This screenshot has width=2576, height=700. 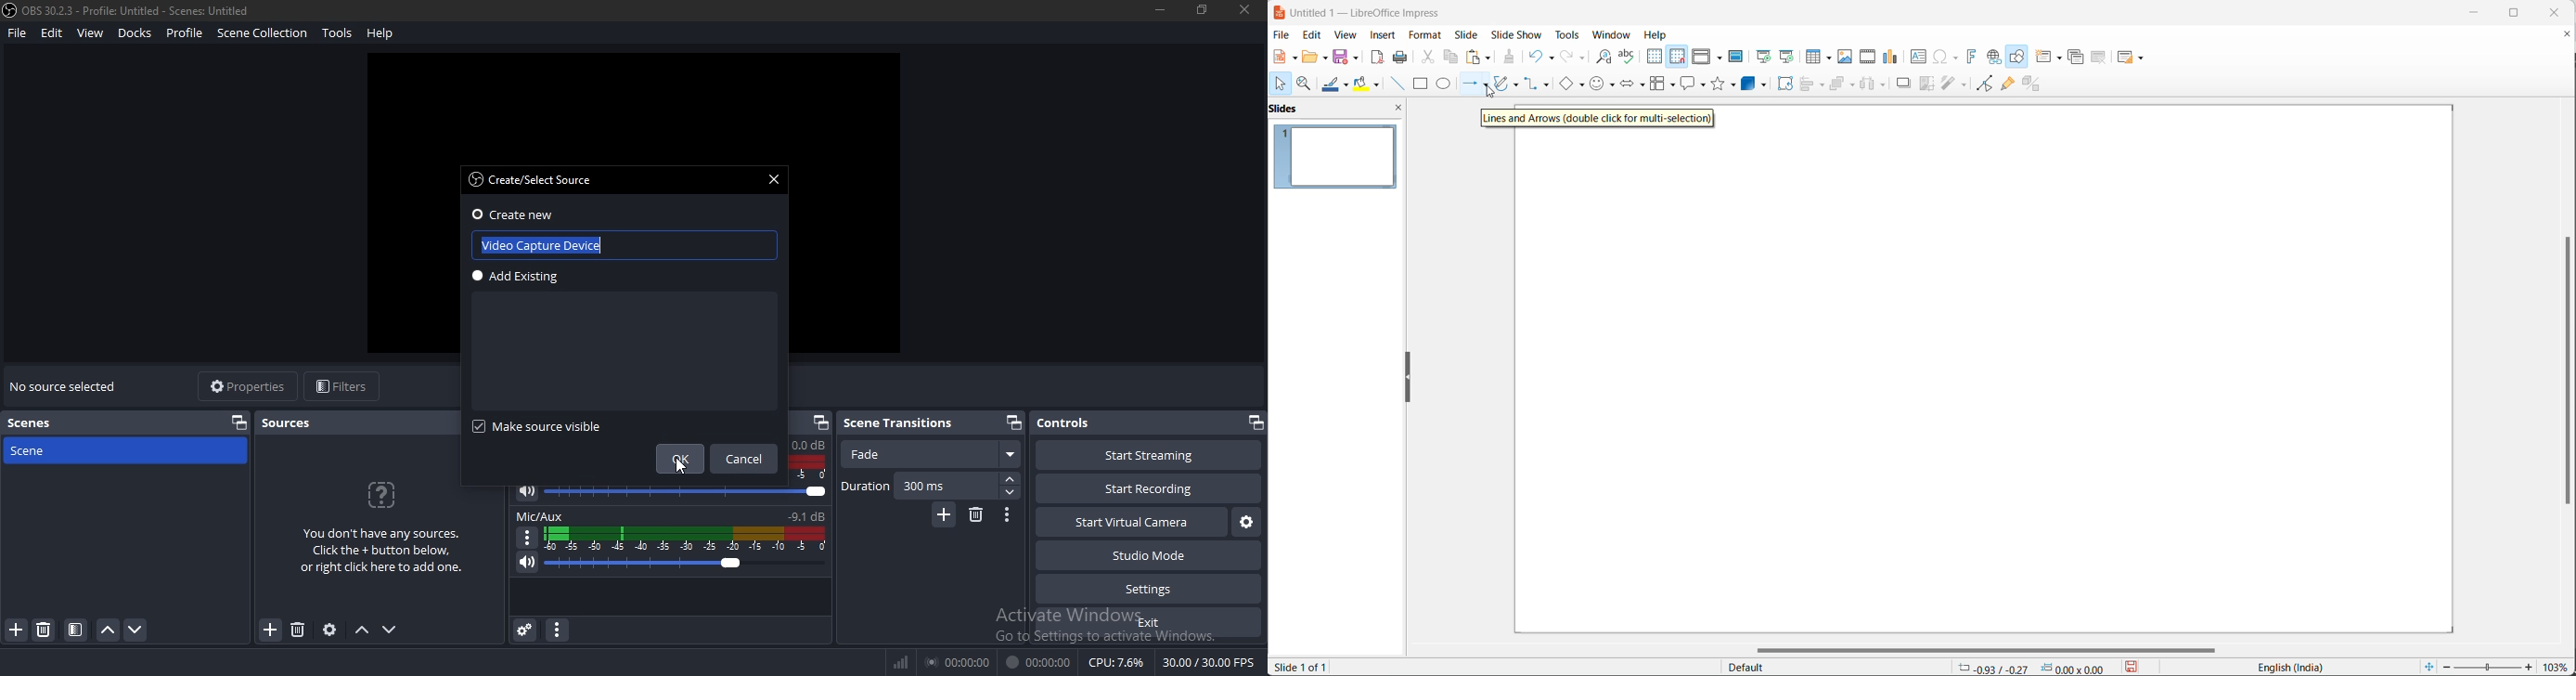 What do you see at coordinates (1570, 57) in the screenshot?
I see `redo` at bounding box center [1570, 57].